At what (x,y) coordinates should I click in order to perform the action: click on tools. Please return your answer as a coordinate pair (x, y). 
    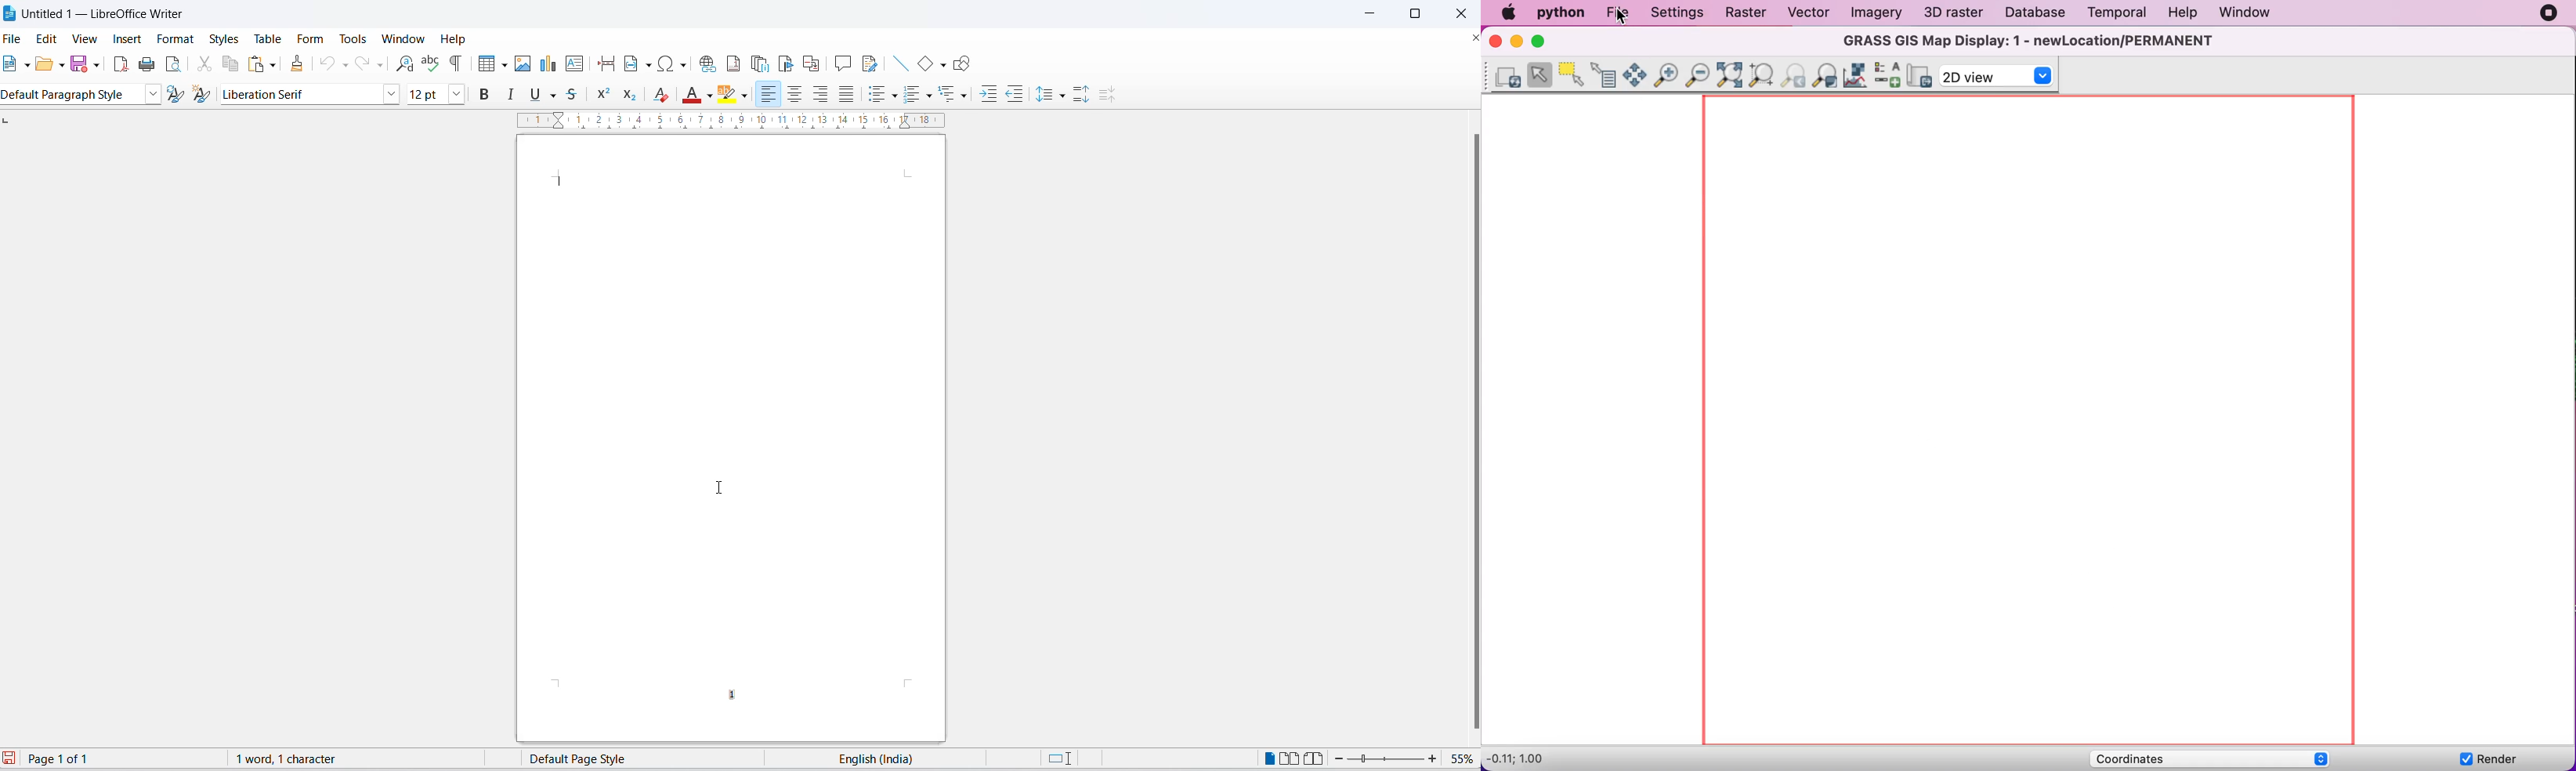
    Looking at the image, I should click on (353, 38).